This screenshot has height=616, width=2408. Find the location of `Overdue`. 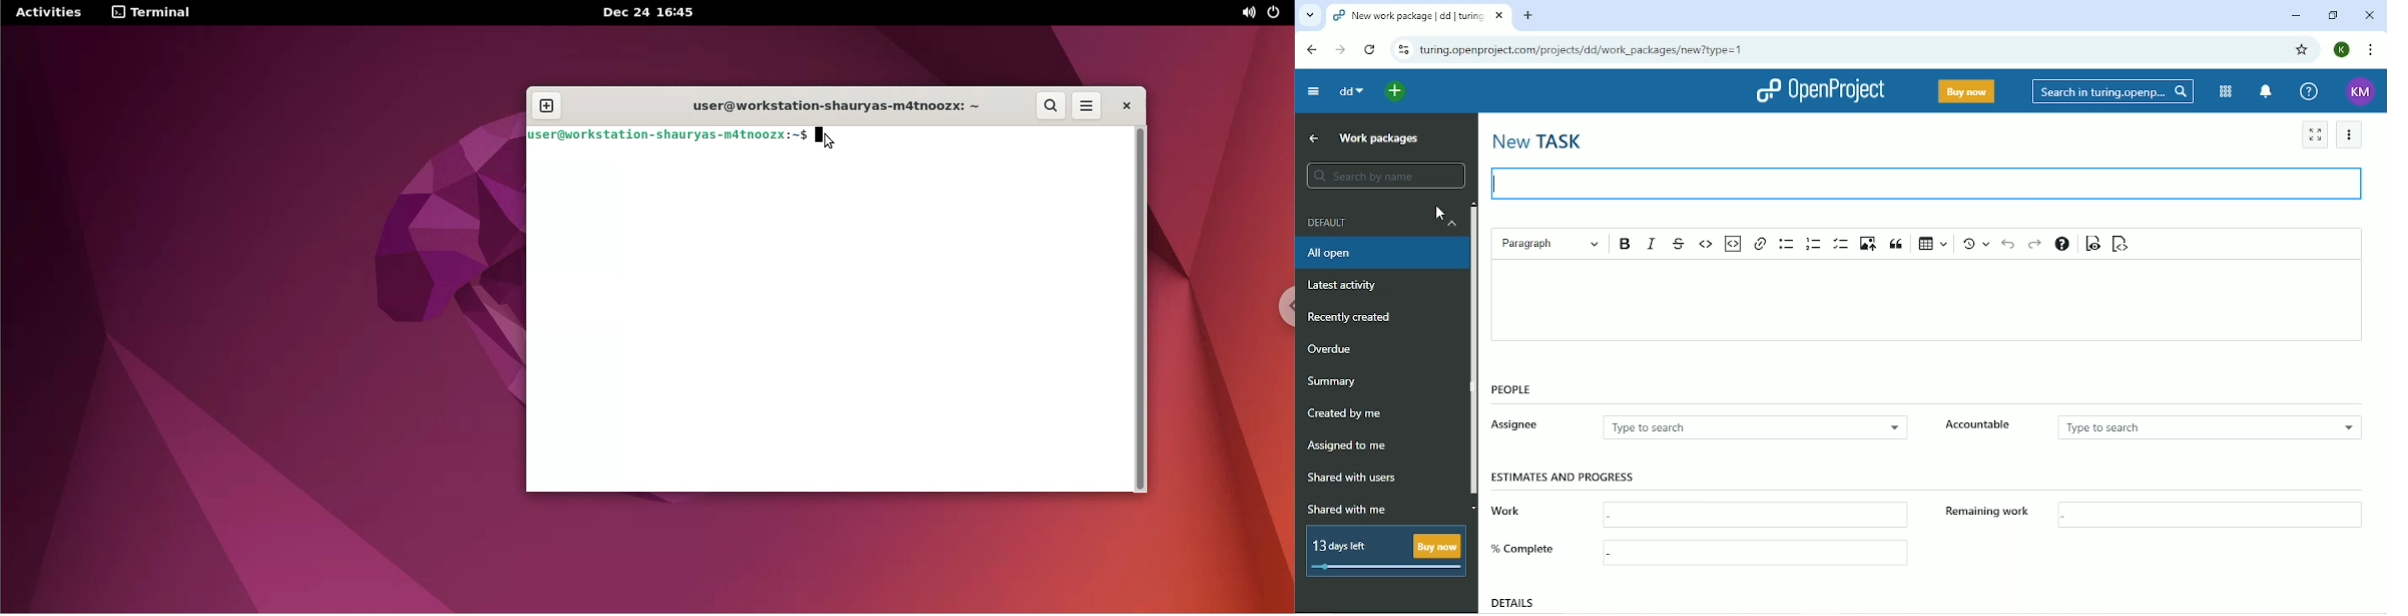

Overdue is located at coordinates (1329, 349).